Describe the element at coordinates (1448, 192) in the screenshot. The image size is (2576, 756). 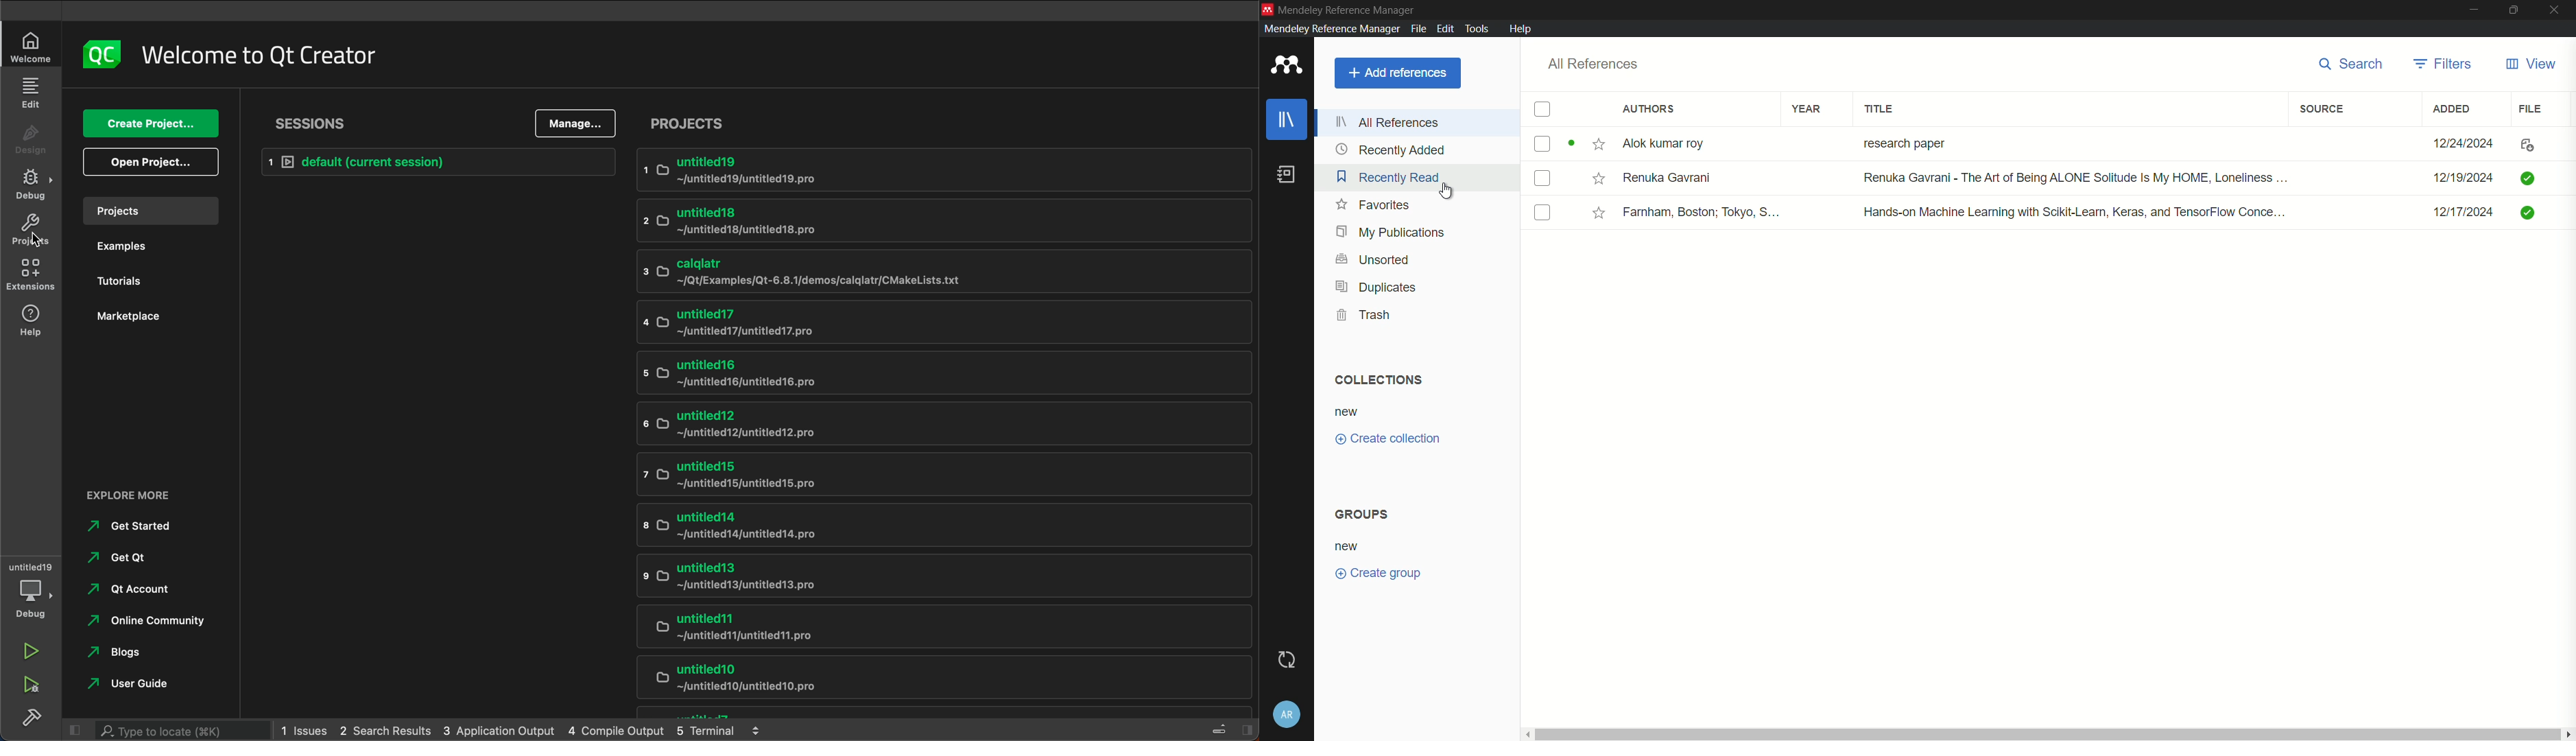
I see `cursor` at that location.